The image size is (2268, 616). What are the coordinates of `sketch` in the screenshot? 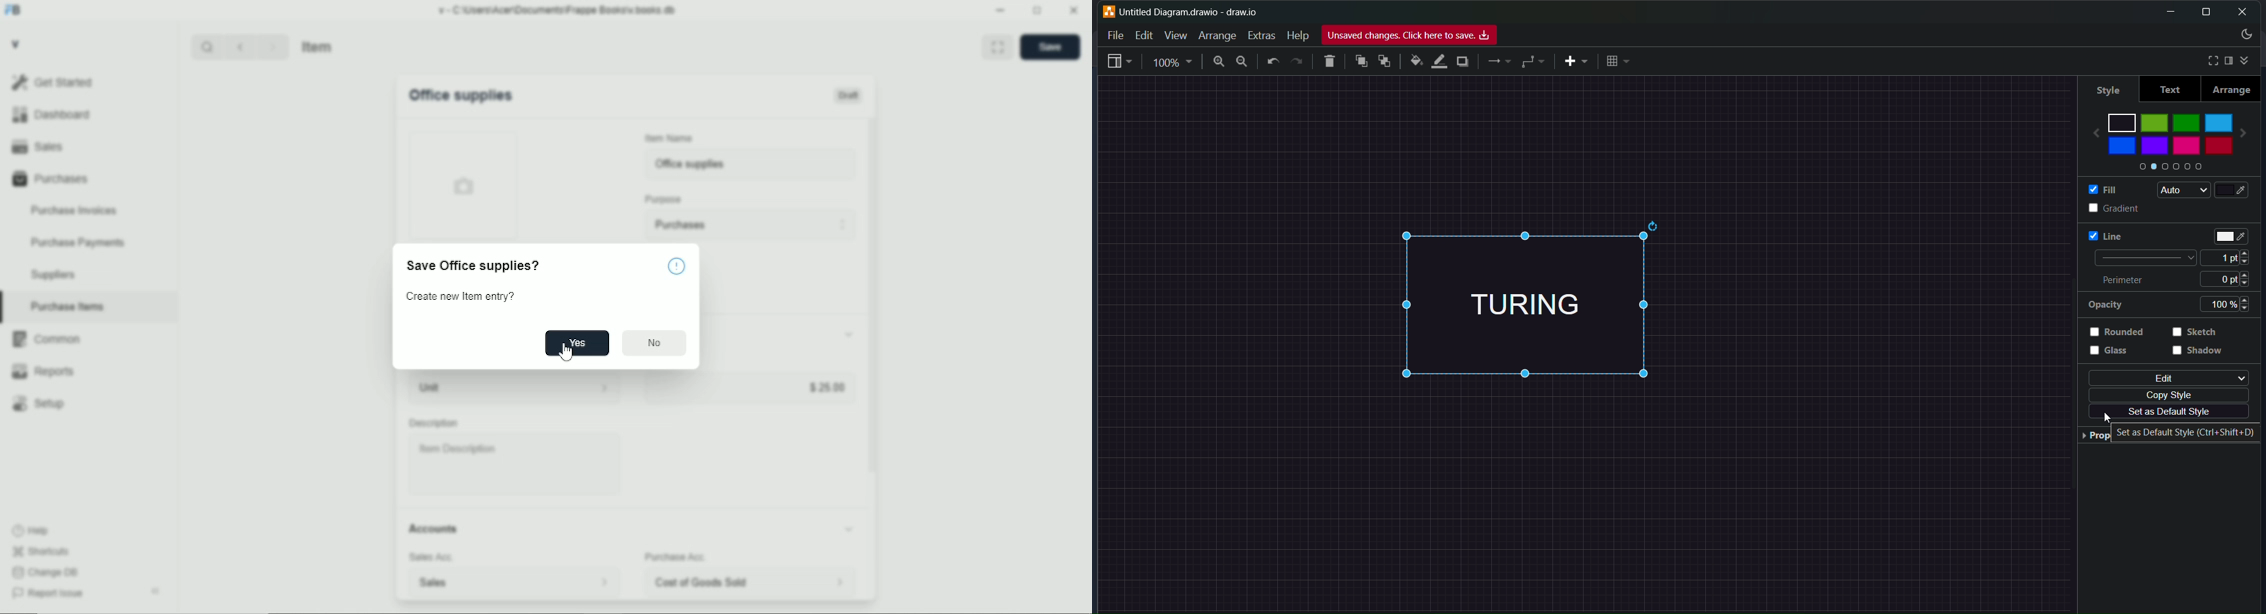 It's located at (2199, 333).